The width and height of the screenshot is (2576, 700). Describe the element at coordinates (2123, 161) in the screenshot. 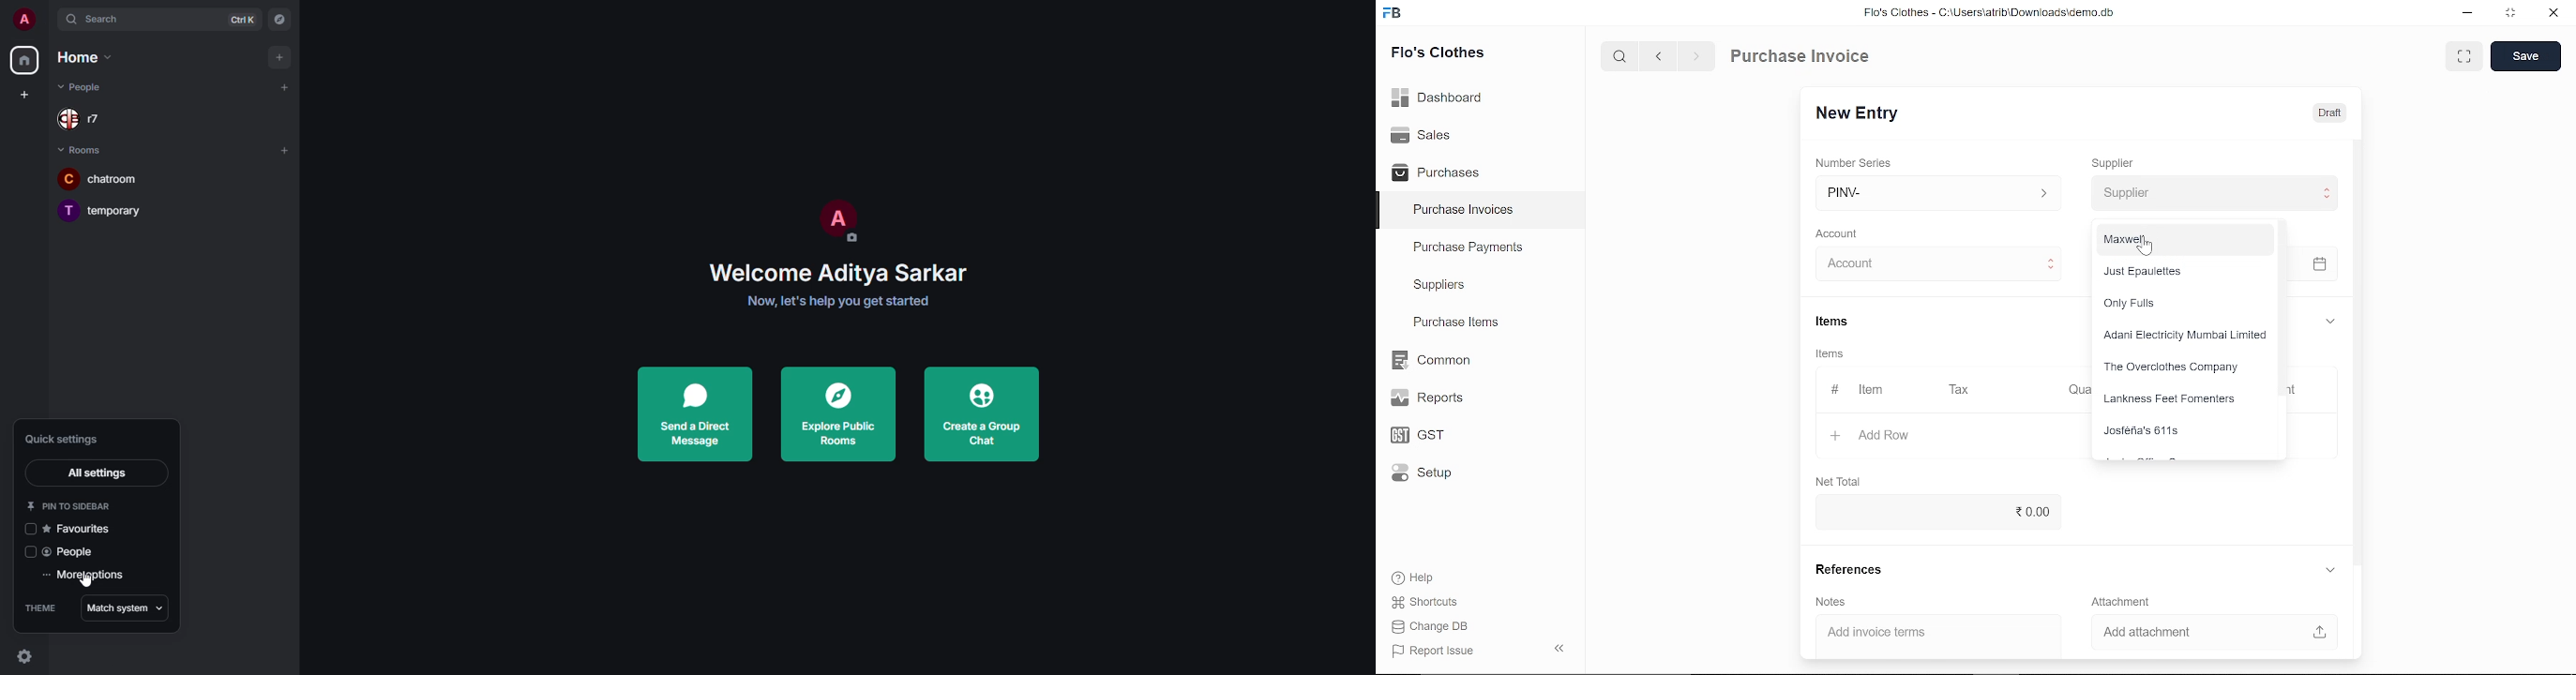

I see `Supplier` at that location.